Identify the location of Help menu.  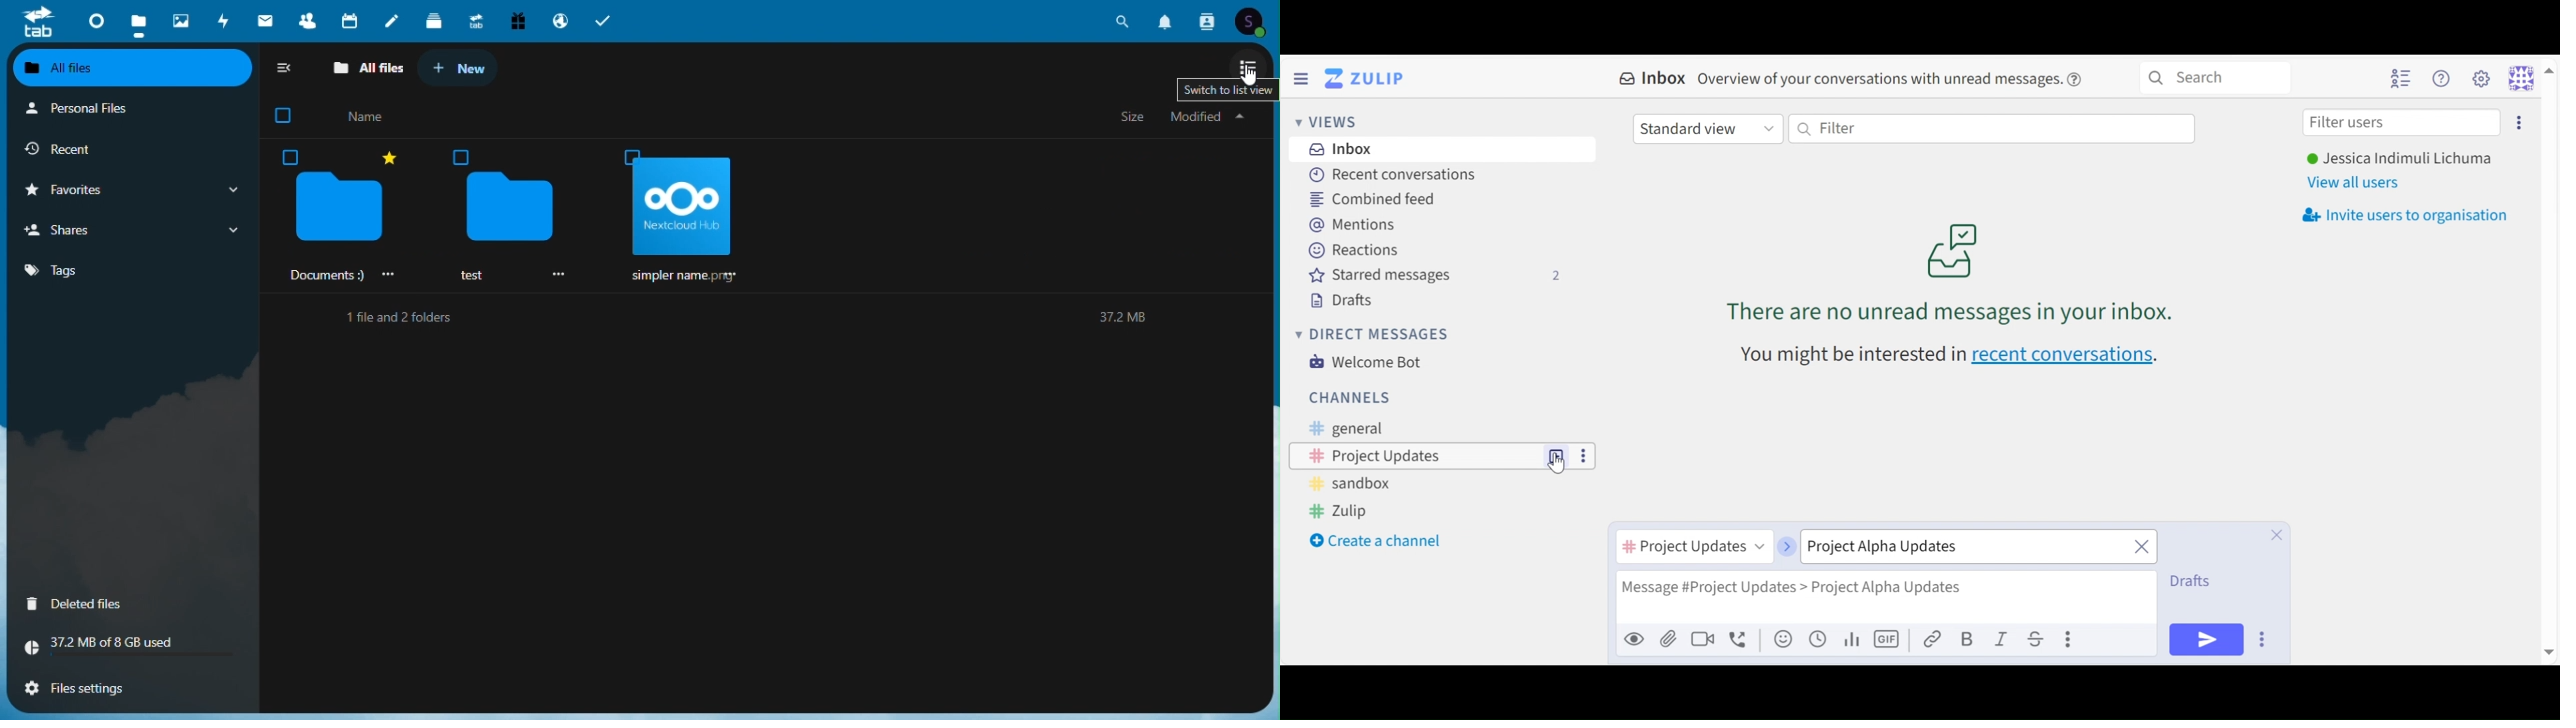
(2443, 78).